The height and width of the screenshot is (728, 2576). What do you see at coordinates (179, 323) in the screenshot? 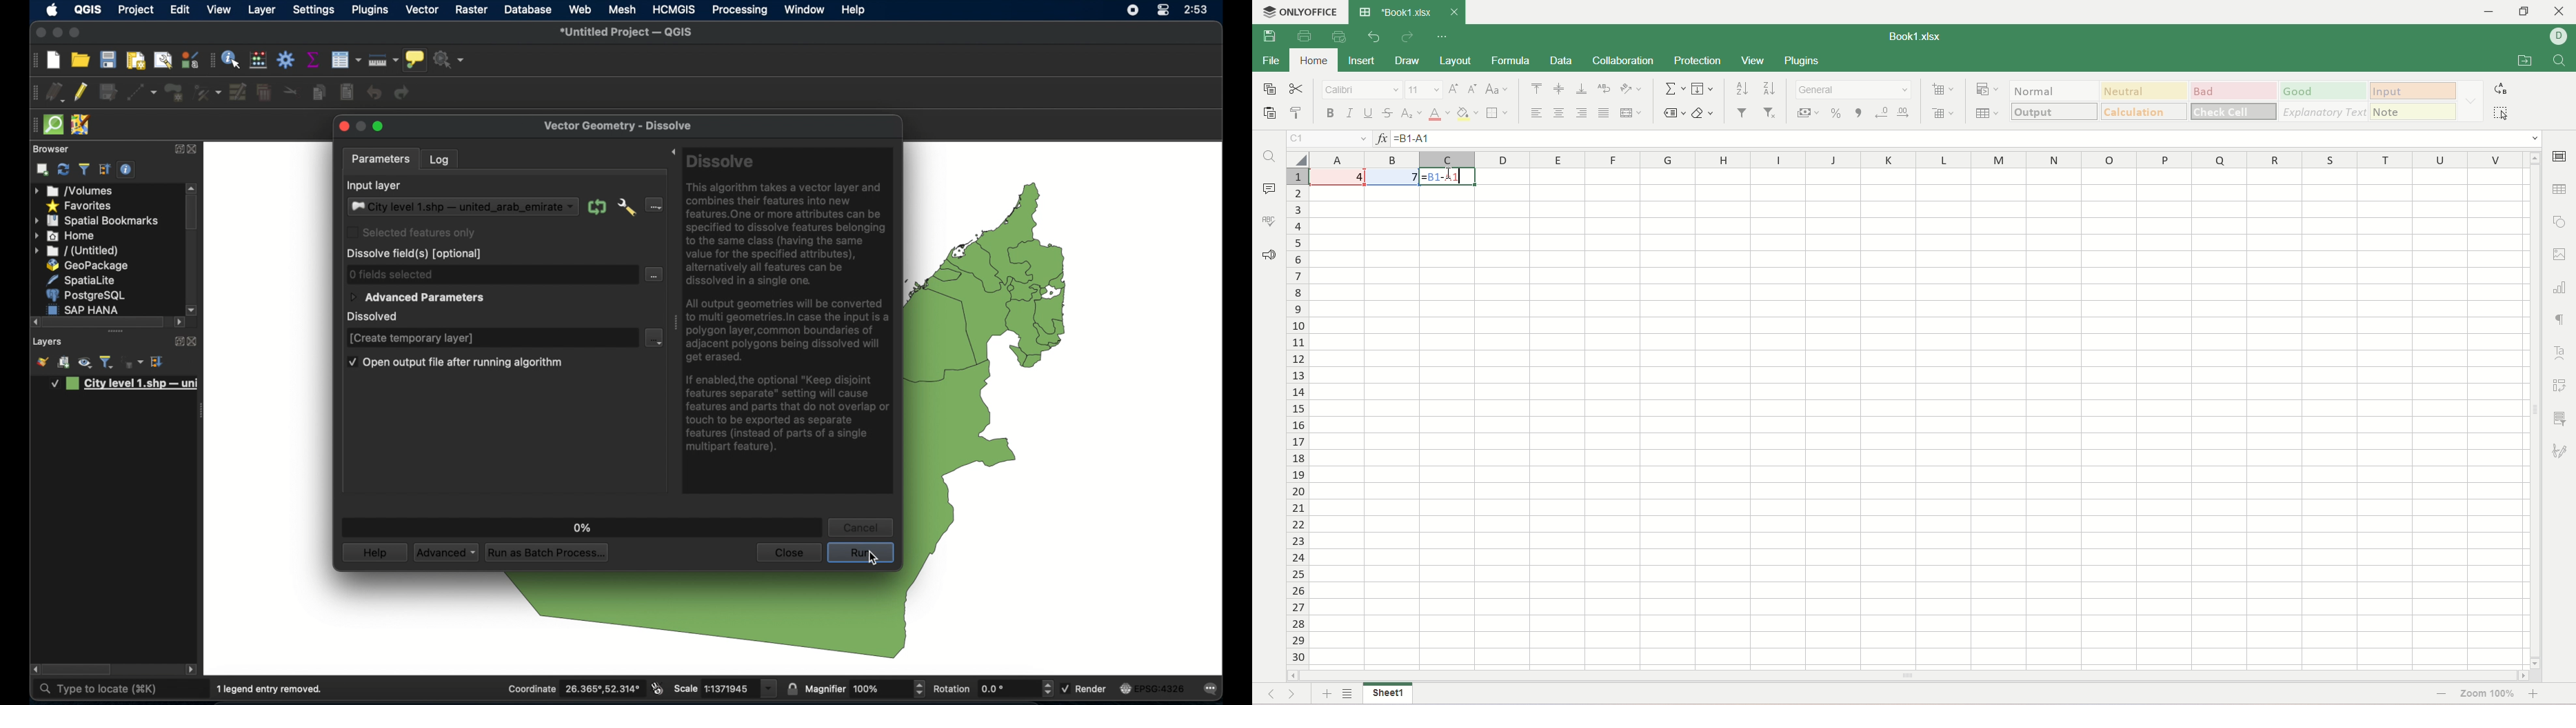
I see `scroll right arrow` at bounding box center [179, 323].